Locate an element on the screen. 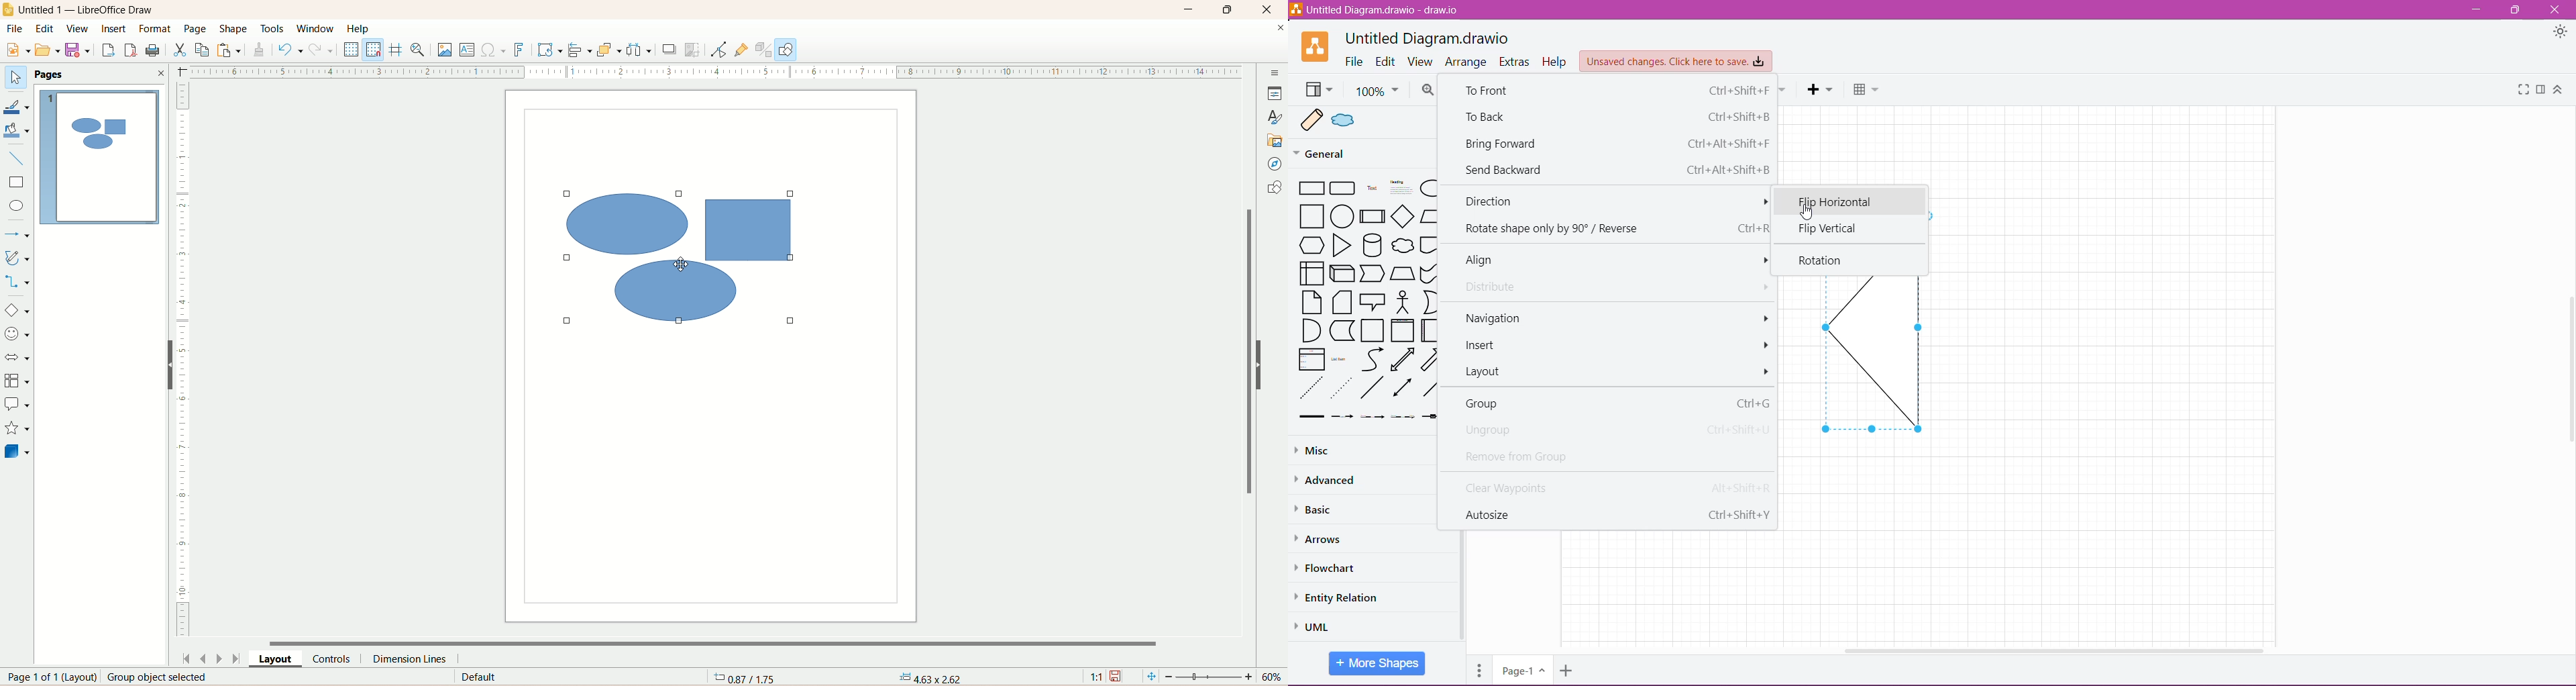 Image resolution: width=2576 pixels, height=700 pixels. lines and arrows is located at coordinates (19, 236).